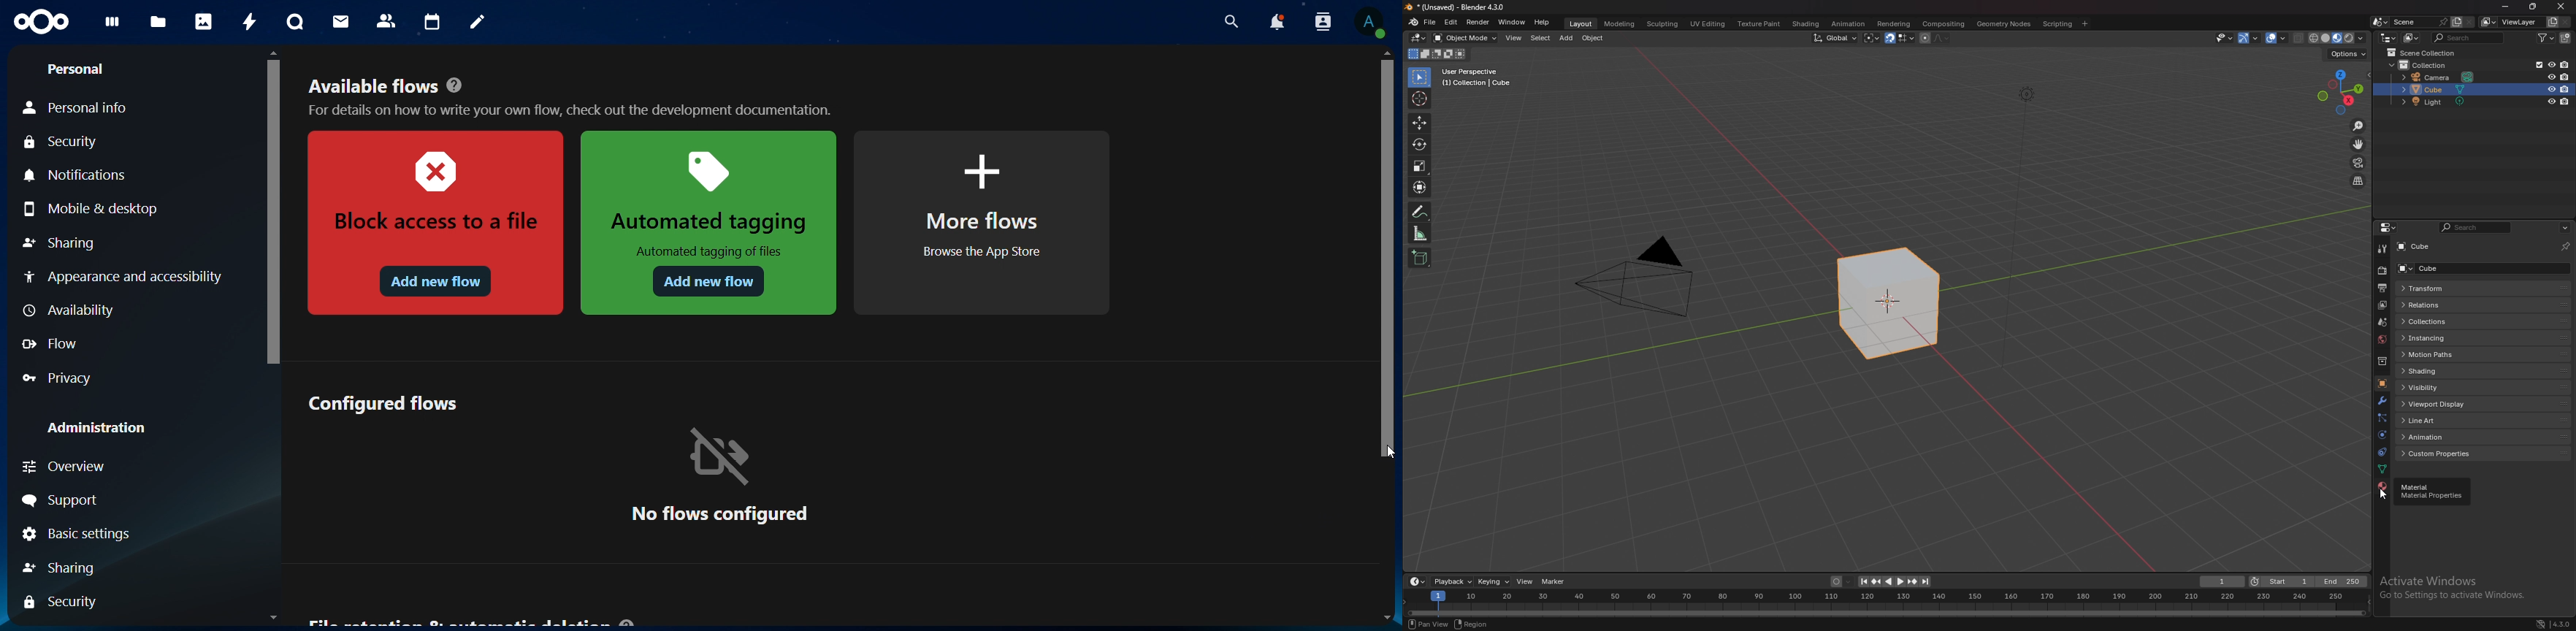  I want to click on security, so click(65, 143).